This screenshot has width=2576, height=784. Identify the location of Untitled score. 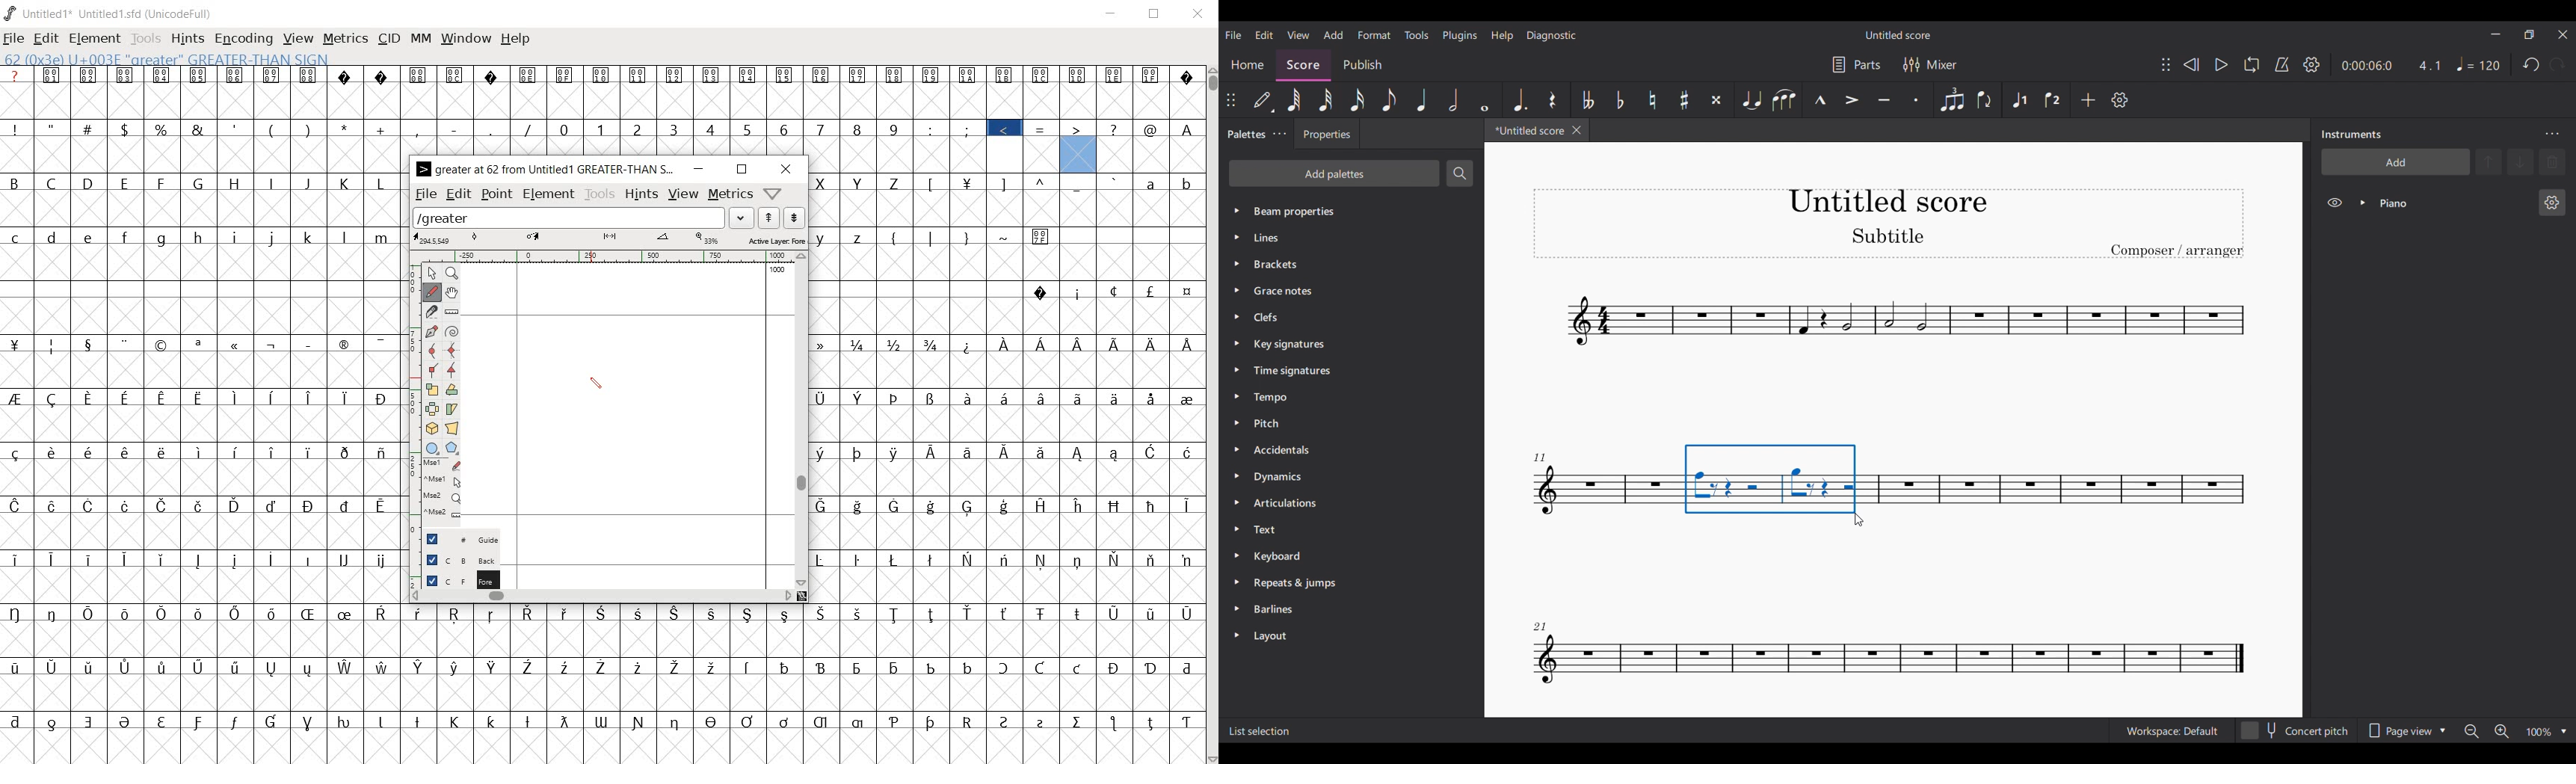
(1898, 35).